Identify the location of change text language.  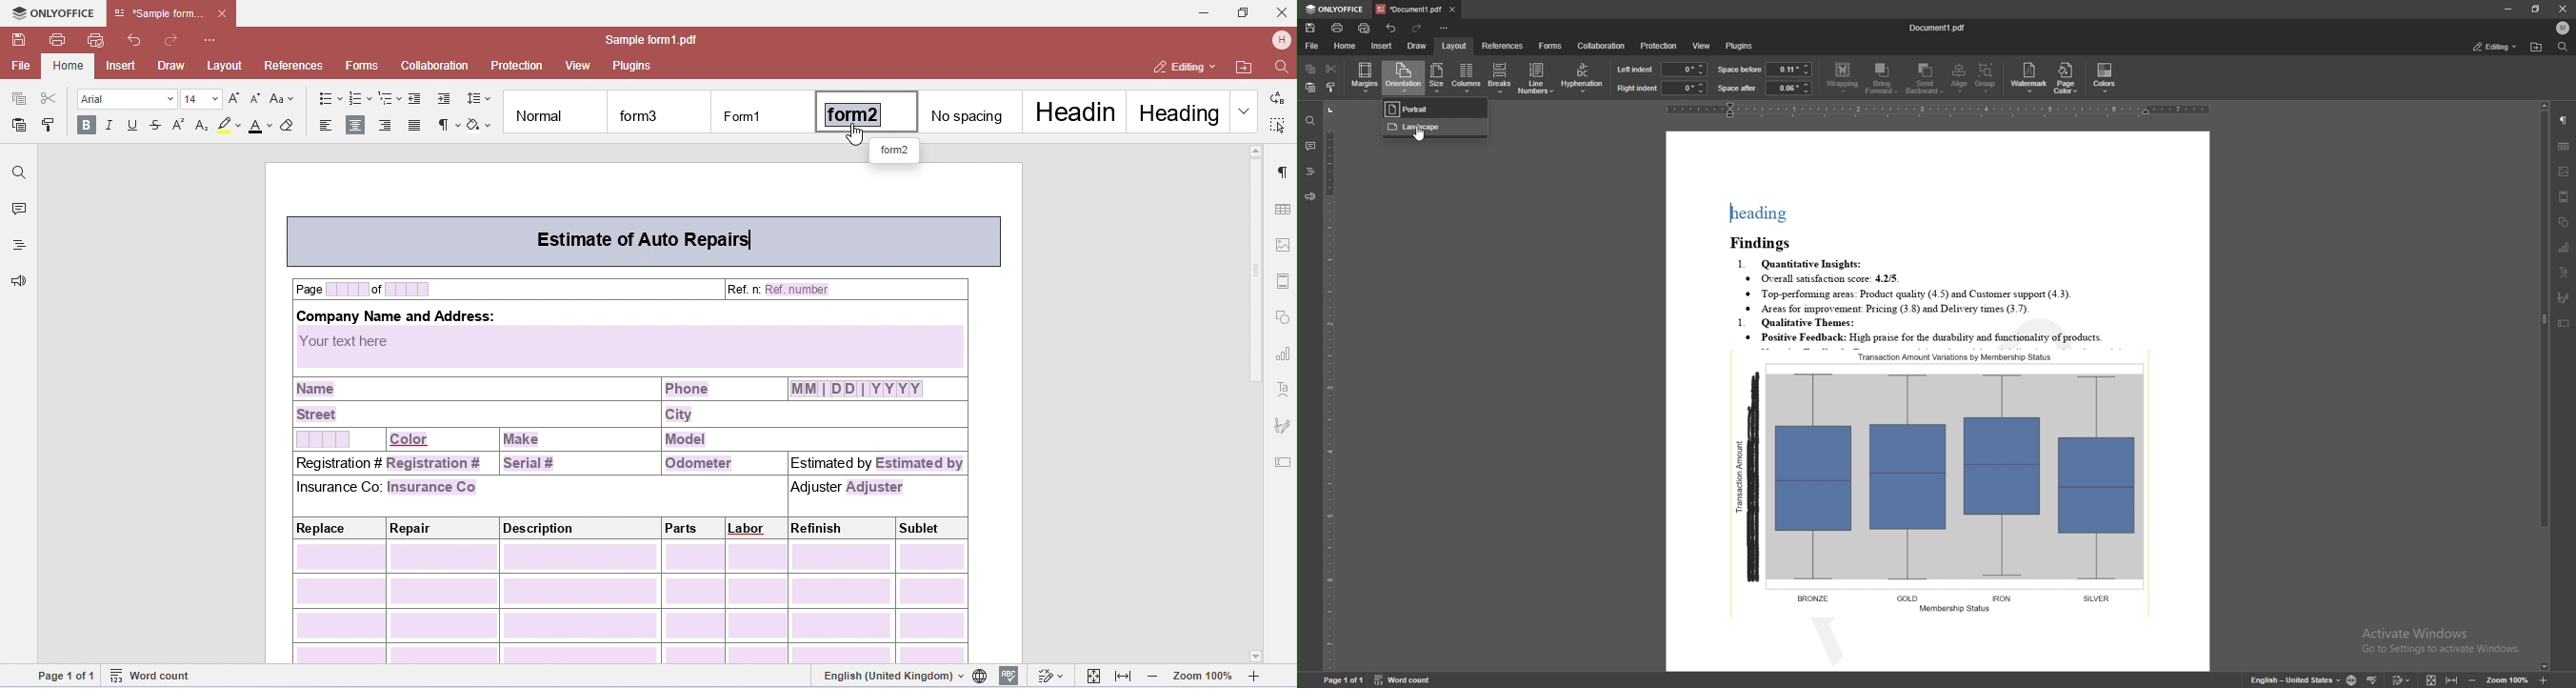
(2296, 678).